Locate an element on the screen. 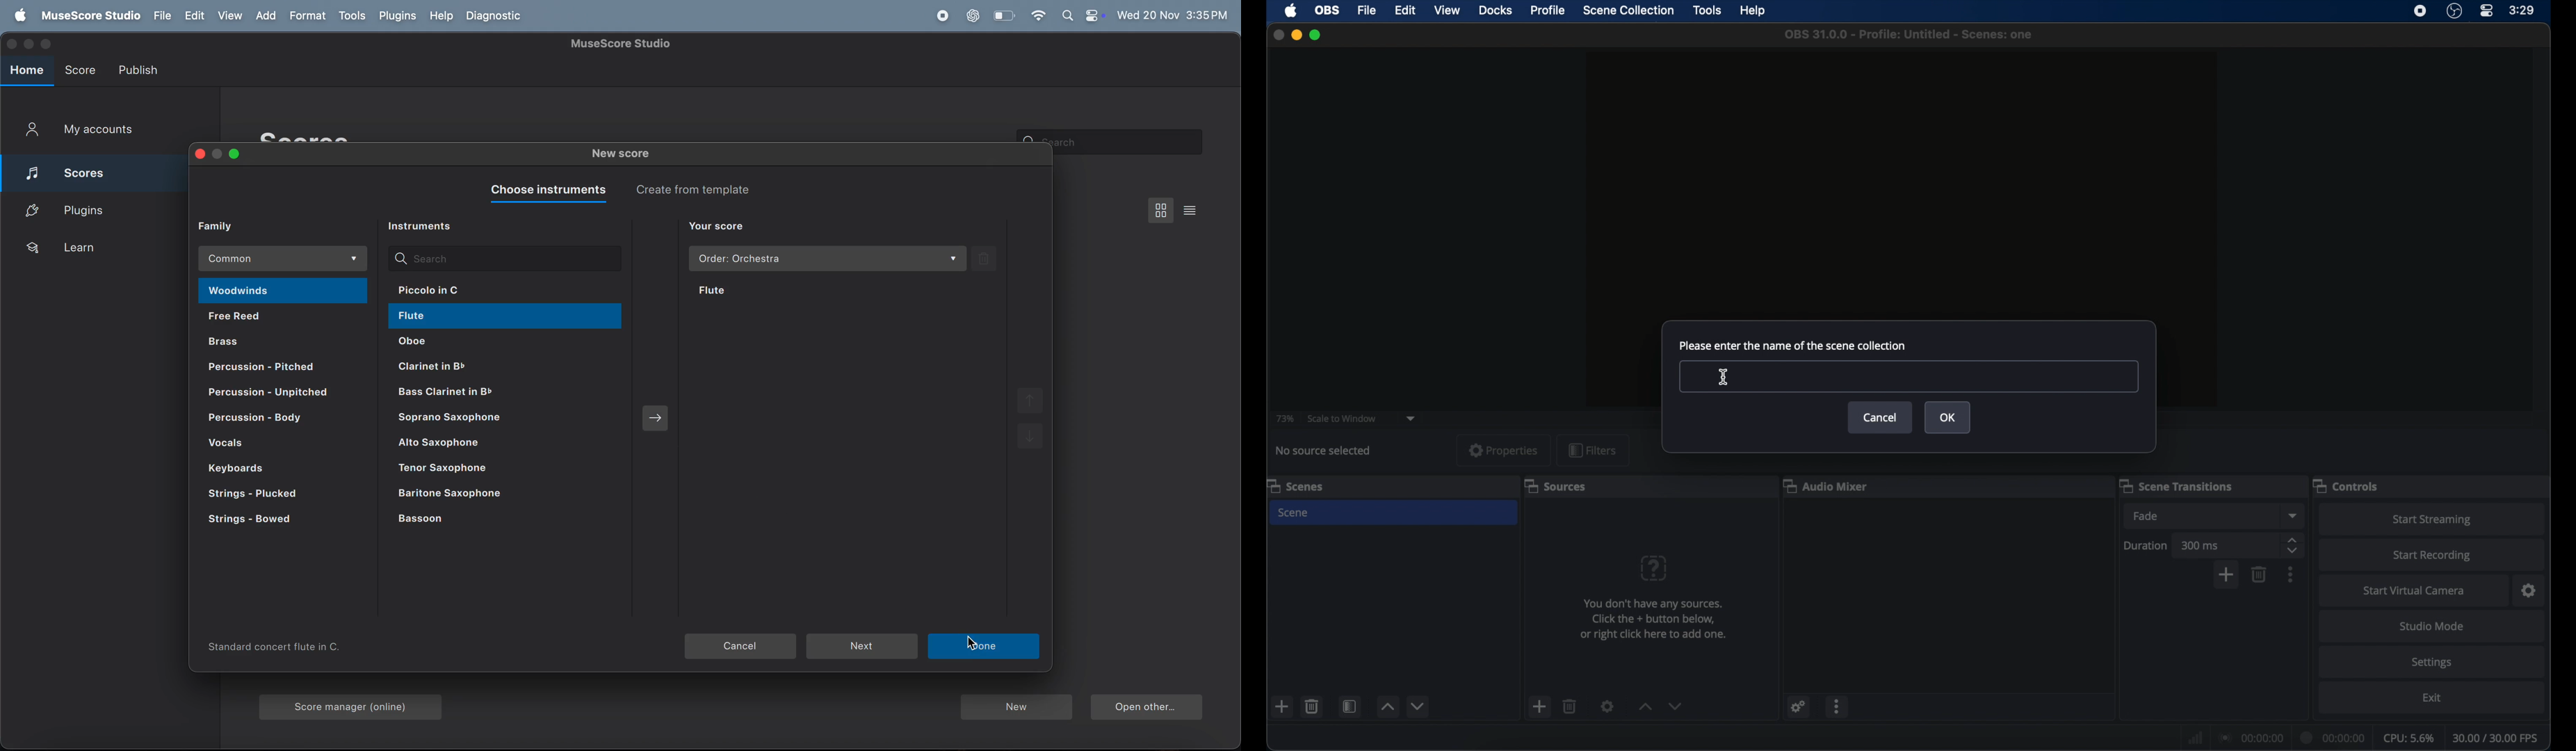  profile is located at coordinates (1548, 10).